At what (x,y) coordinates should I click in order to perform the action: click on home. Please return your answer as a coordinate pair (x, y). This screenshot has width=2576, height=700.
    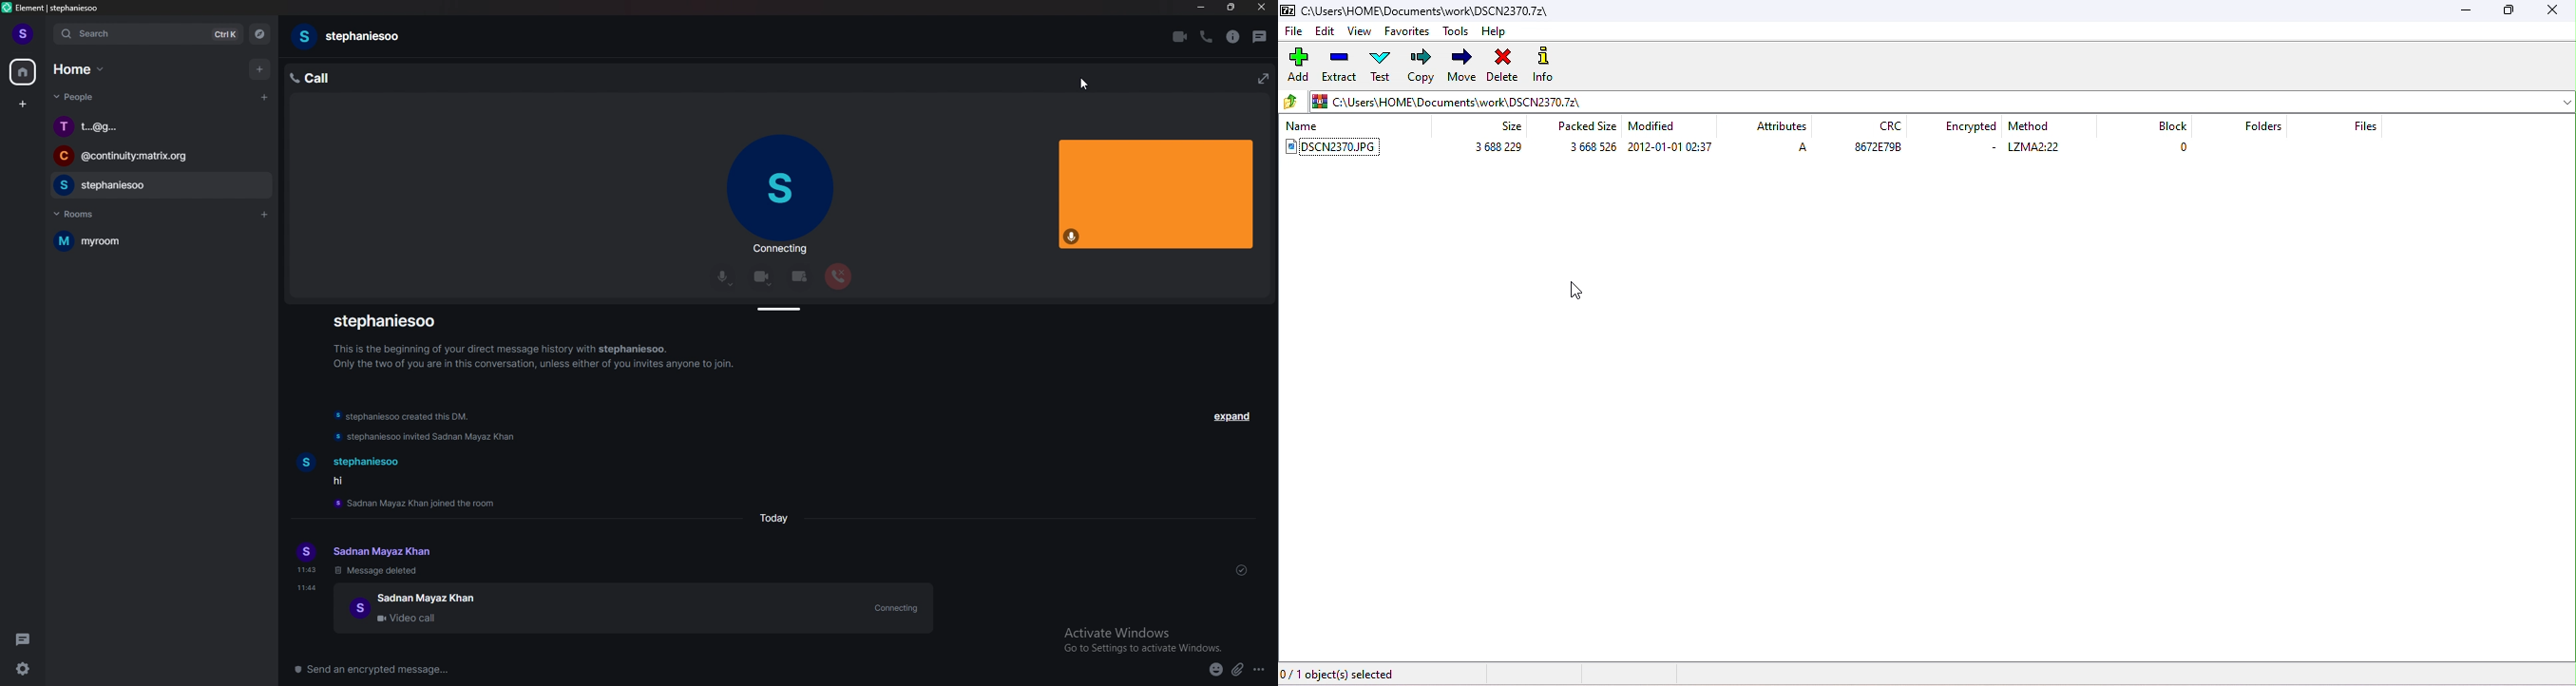
    Looking at the image, I should click on (24, 72).